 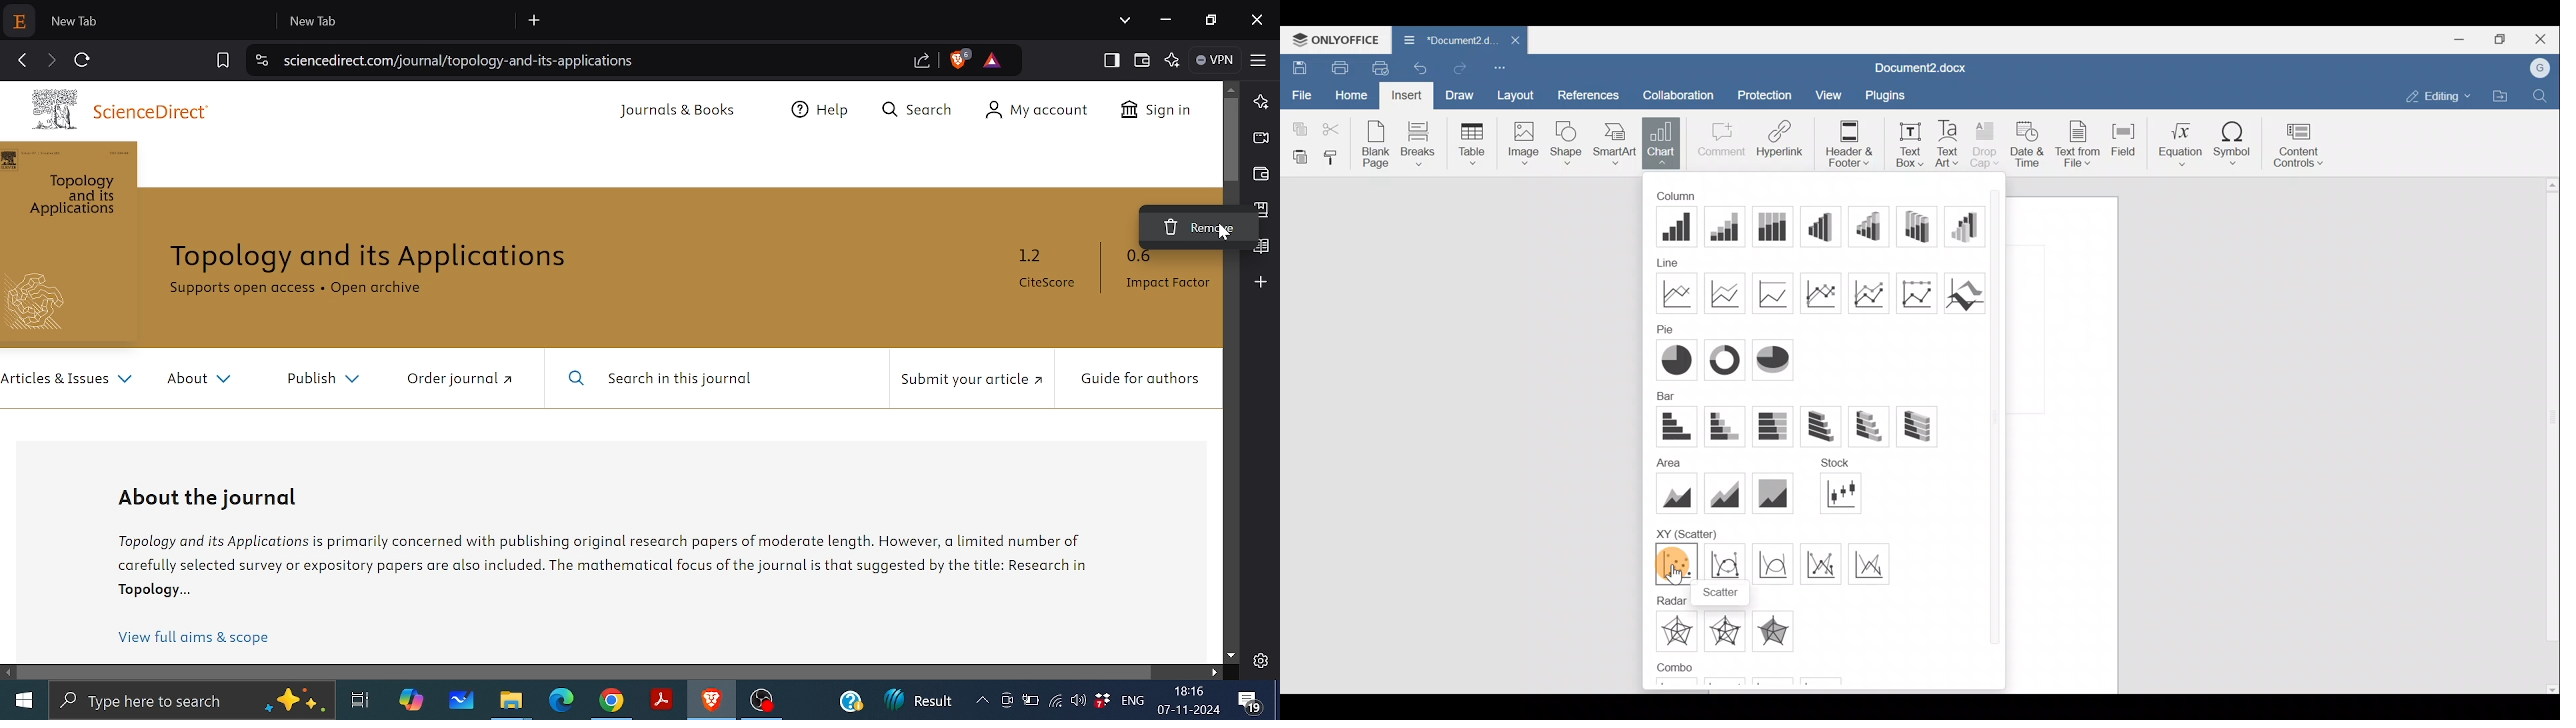 What do you see at coordinates (1780, 685) in the screenshot?
I see `Stacked area - clustered column` at bounding box center [1780, 685].